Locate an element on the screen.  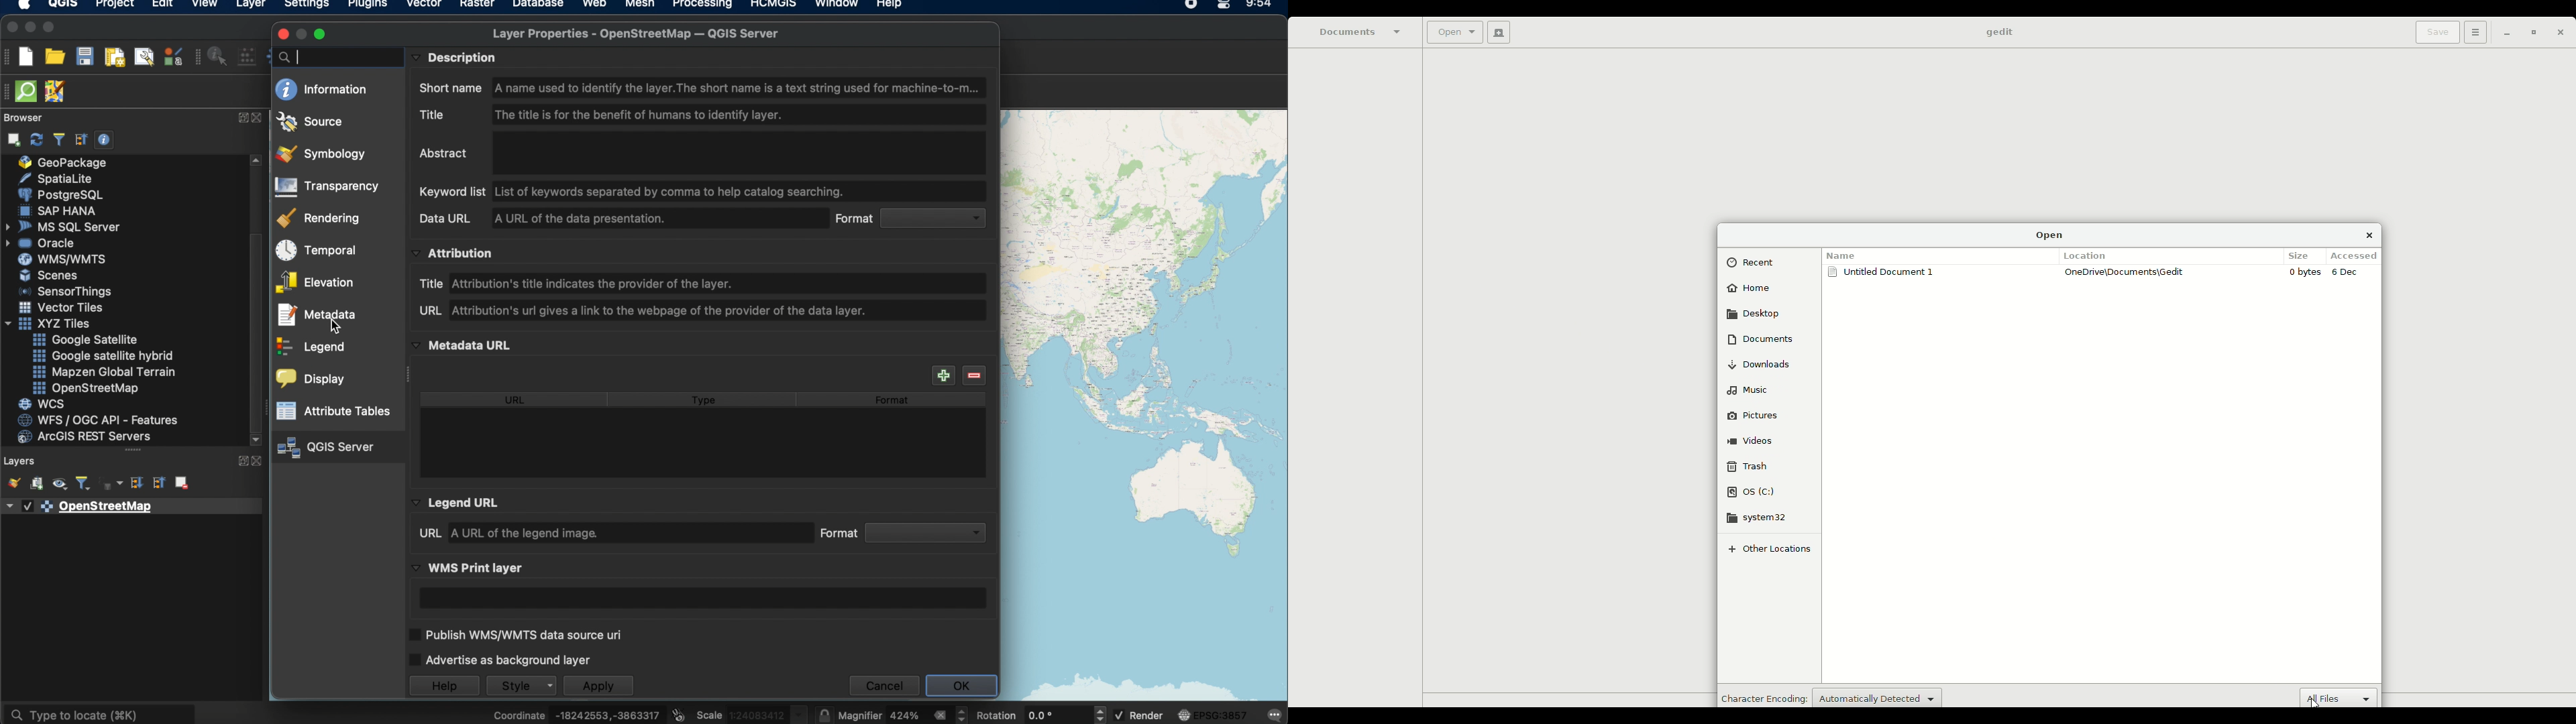
Downloads is located at coordinates (1765, 364).